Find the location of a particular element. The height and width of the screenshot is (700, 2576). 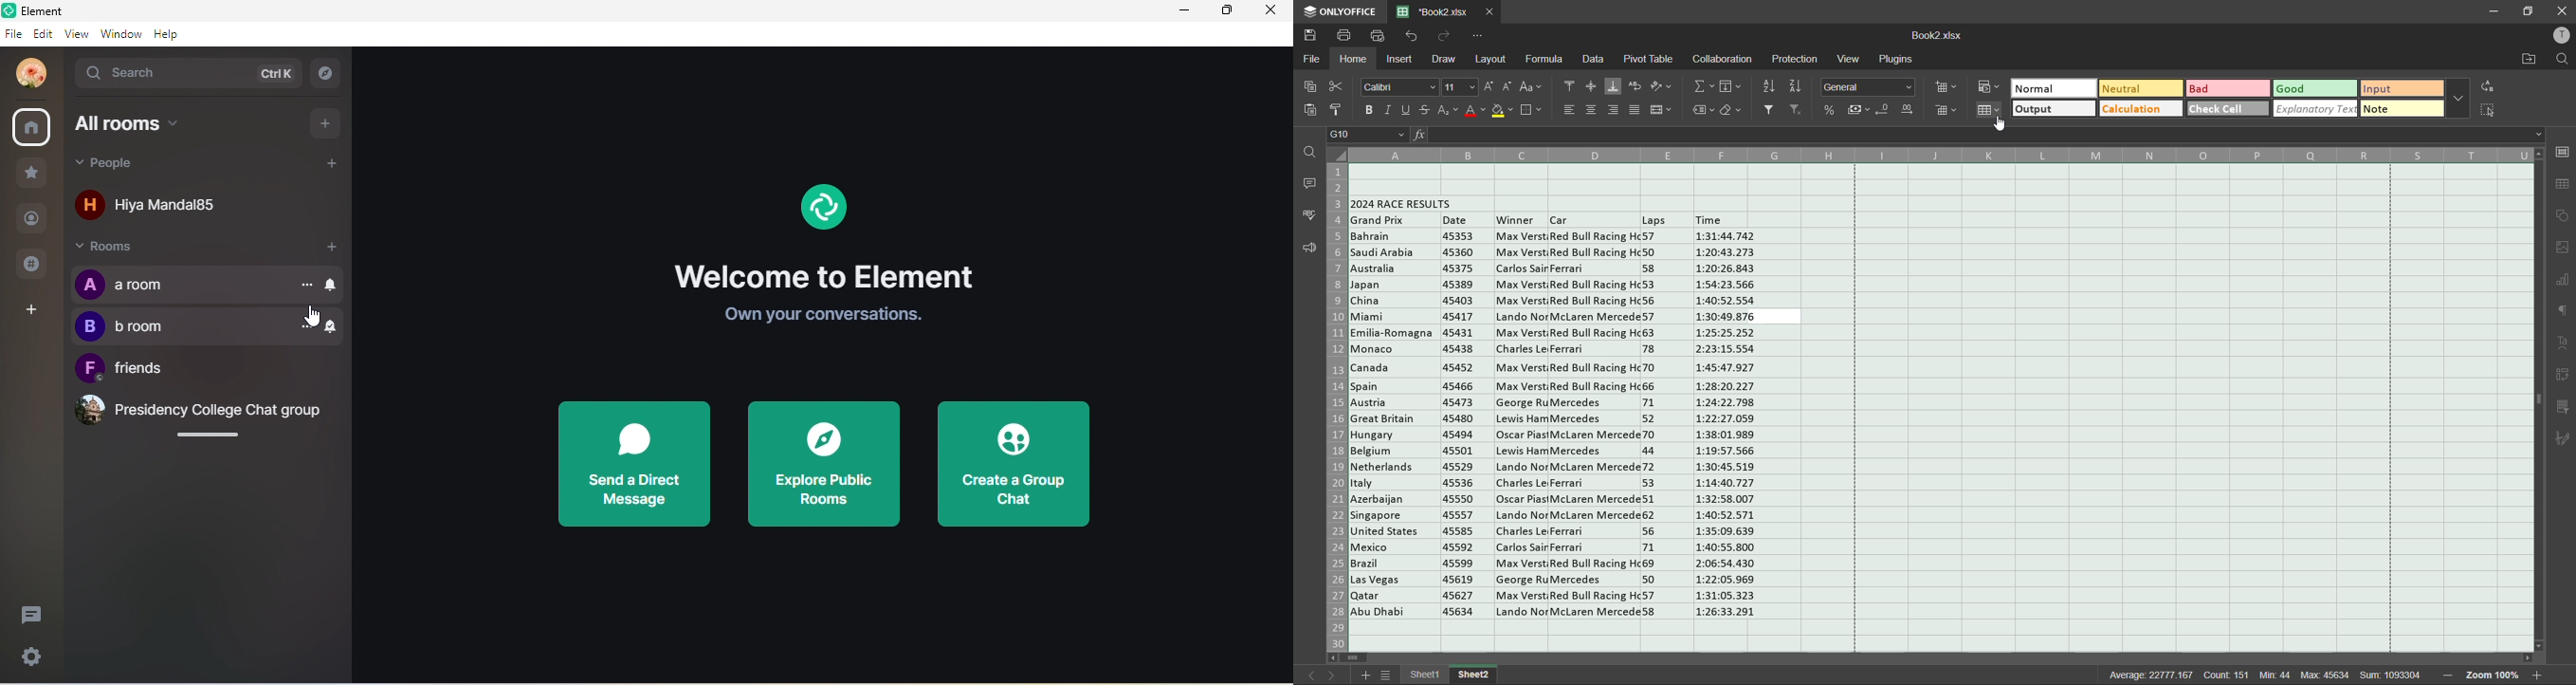

average is located at coordinates (2151, 674).